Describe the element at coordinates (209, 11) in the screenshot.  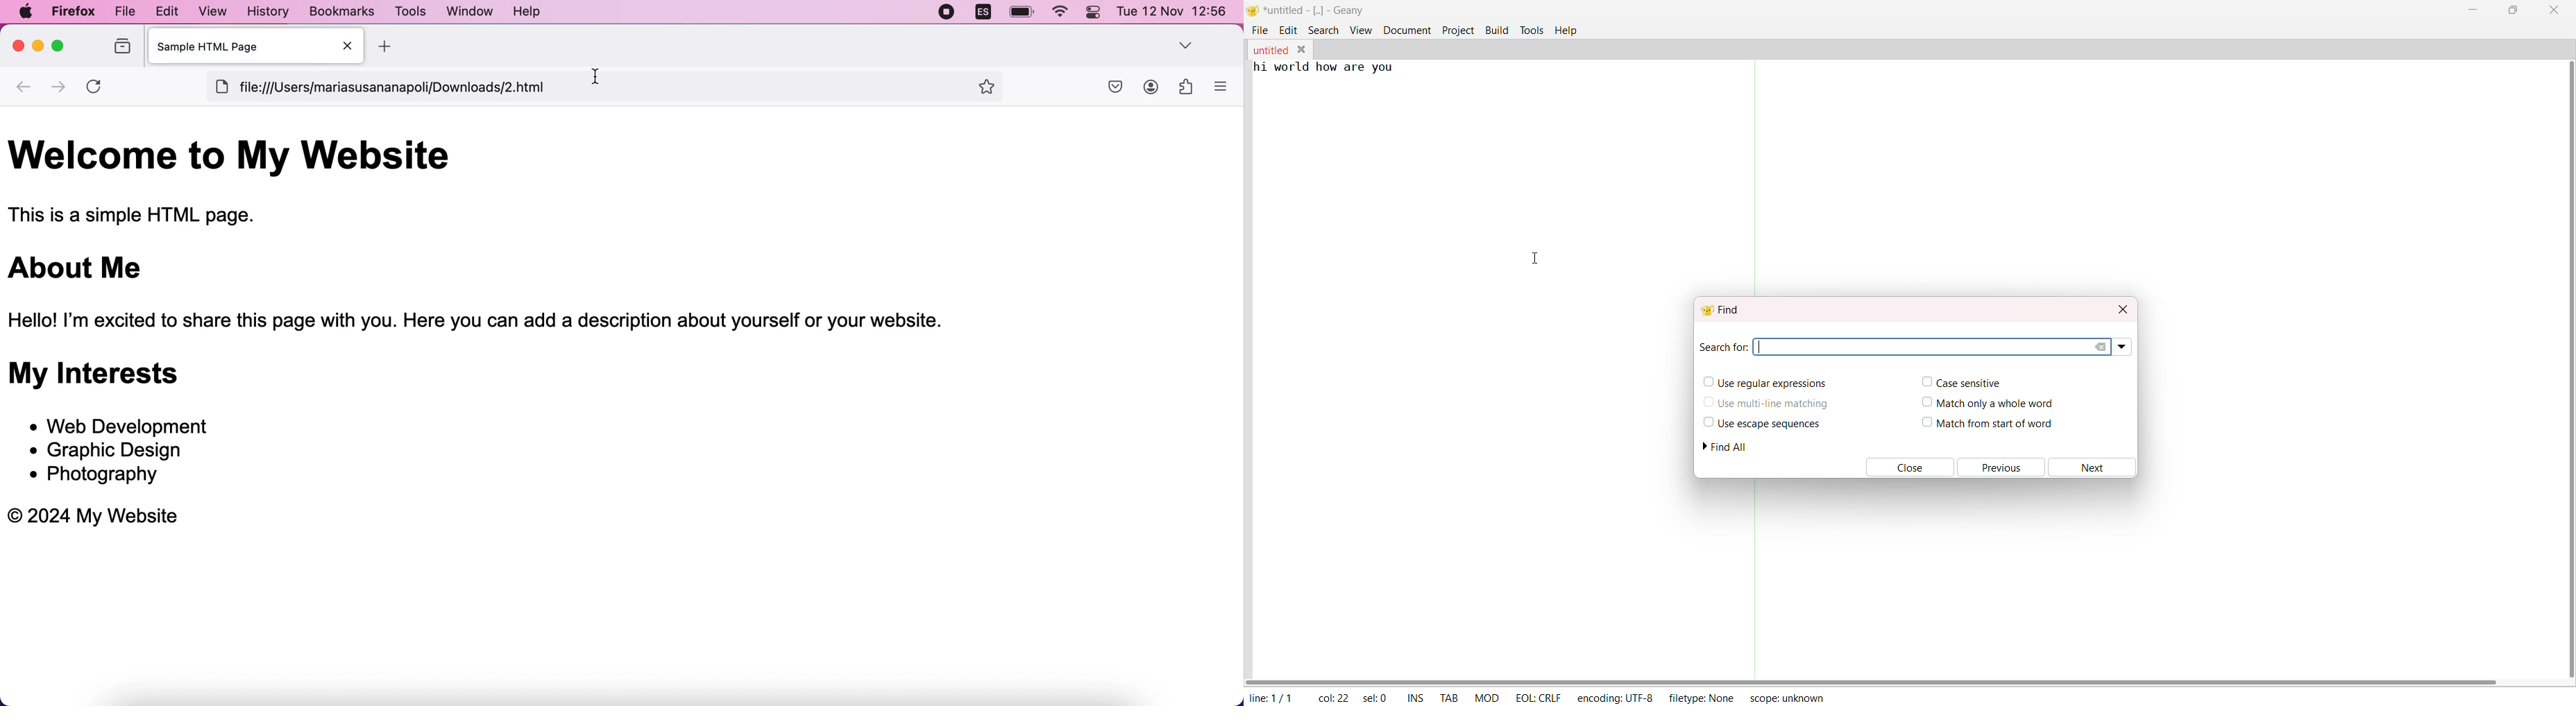
I see `view` at that location.